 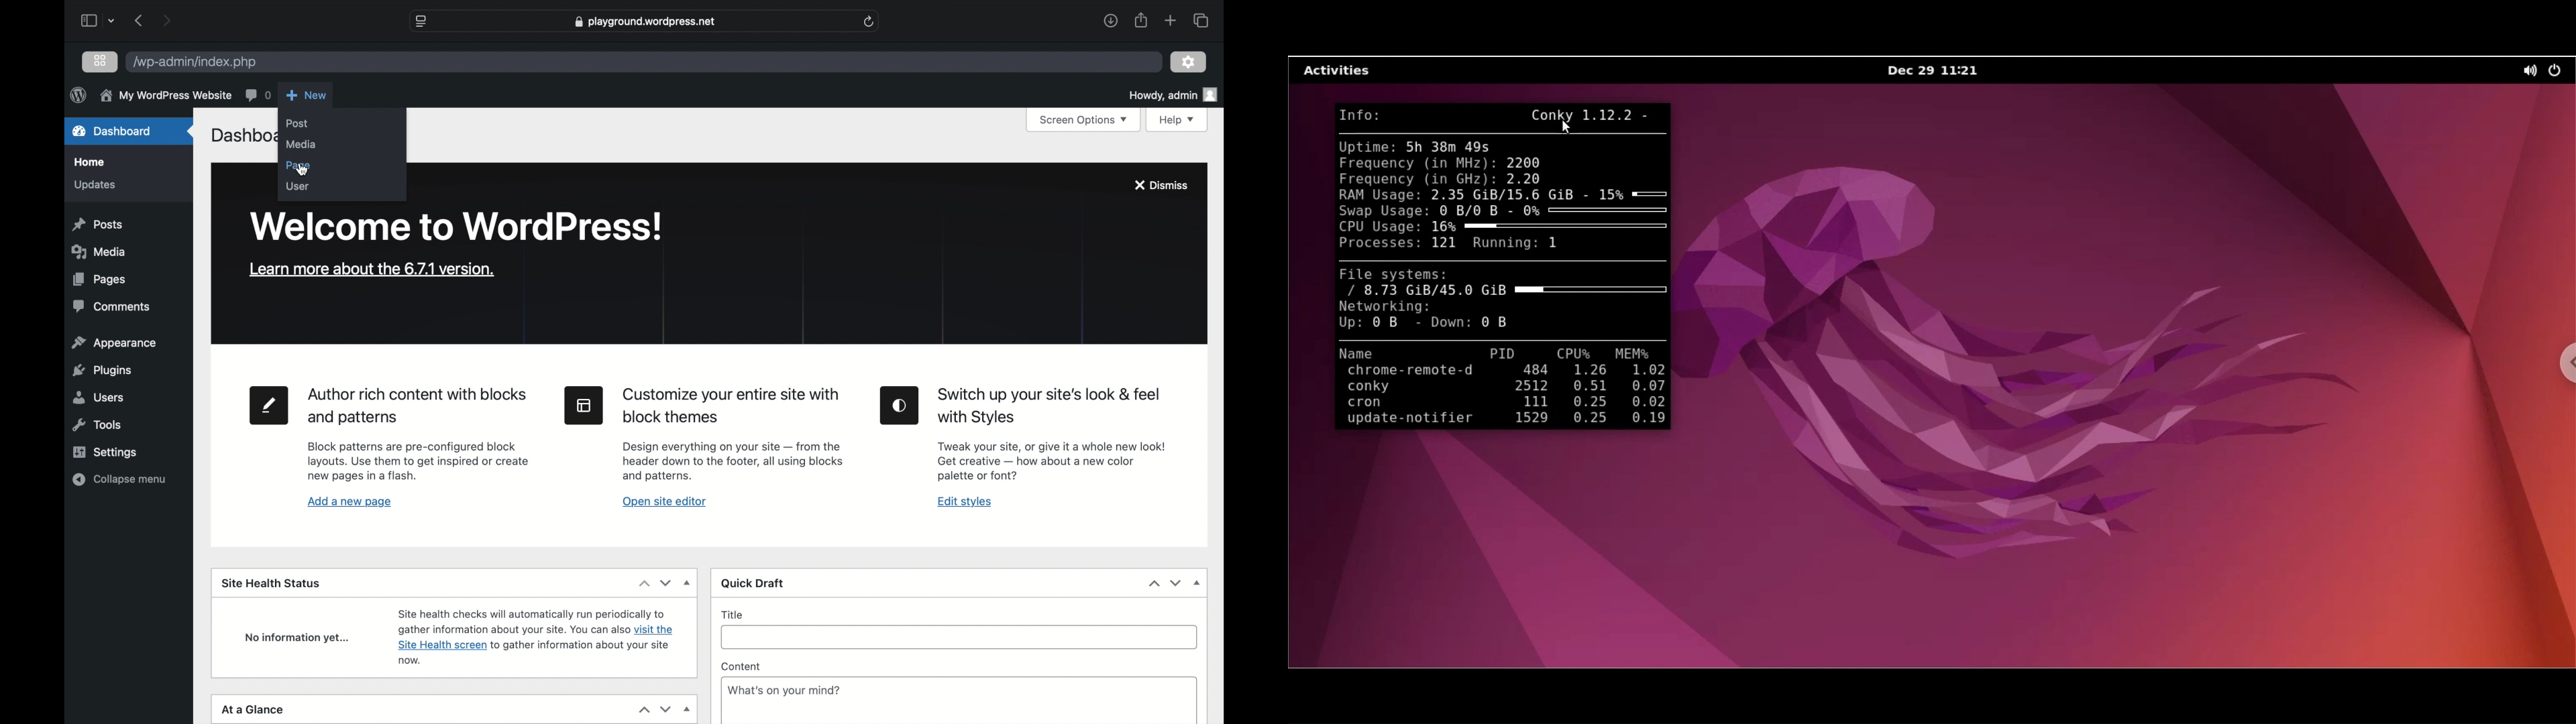 I want to click on wordpress address, so click(x=194, y=63).